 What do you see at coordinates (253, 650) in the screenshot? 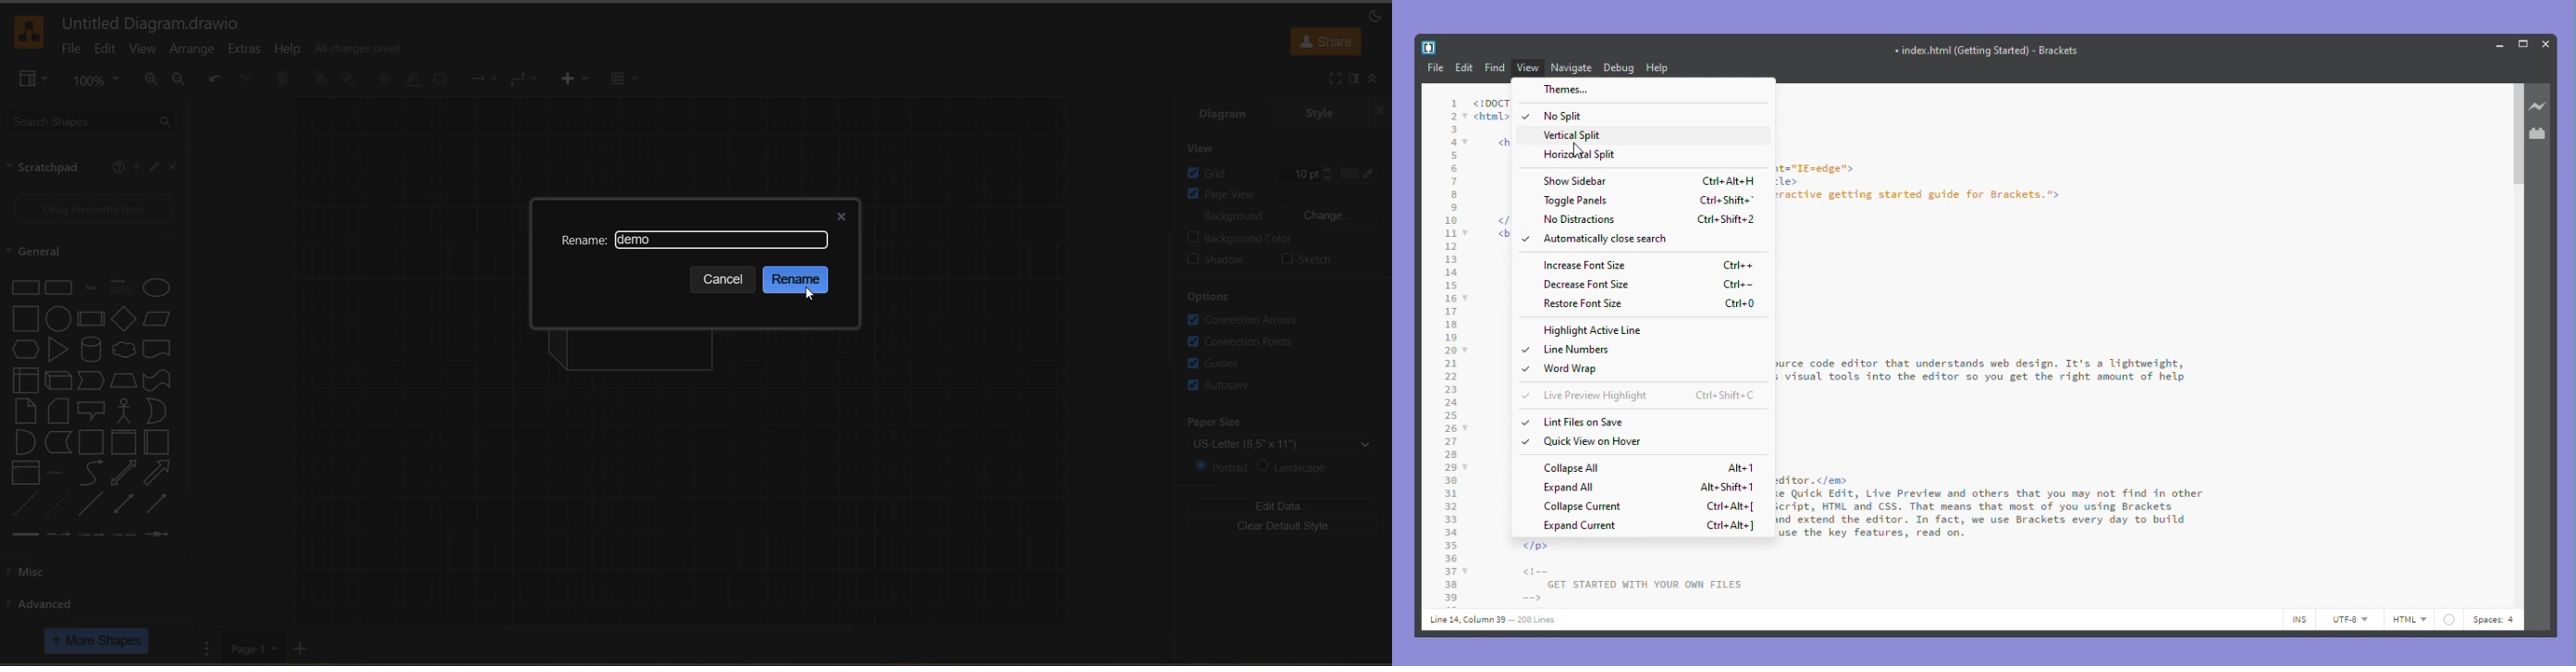
I see `page 1` at bounding box center [253, 650].